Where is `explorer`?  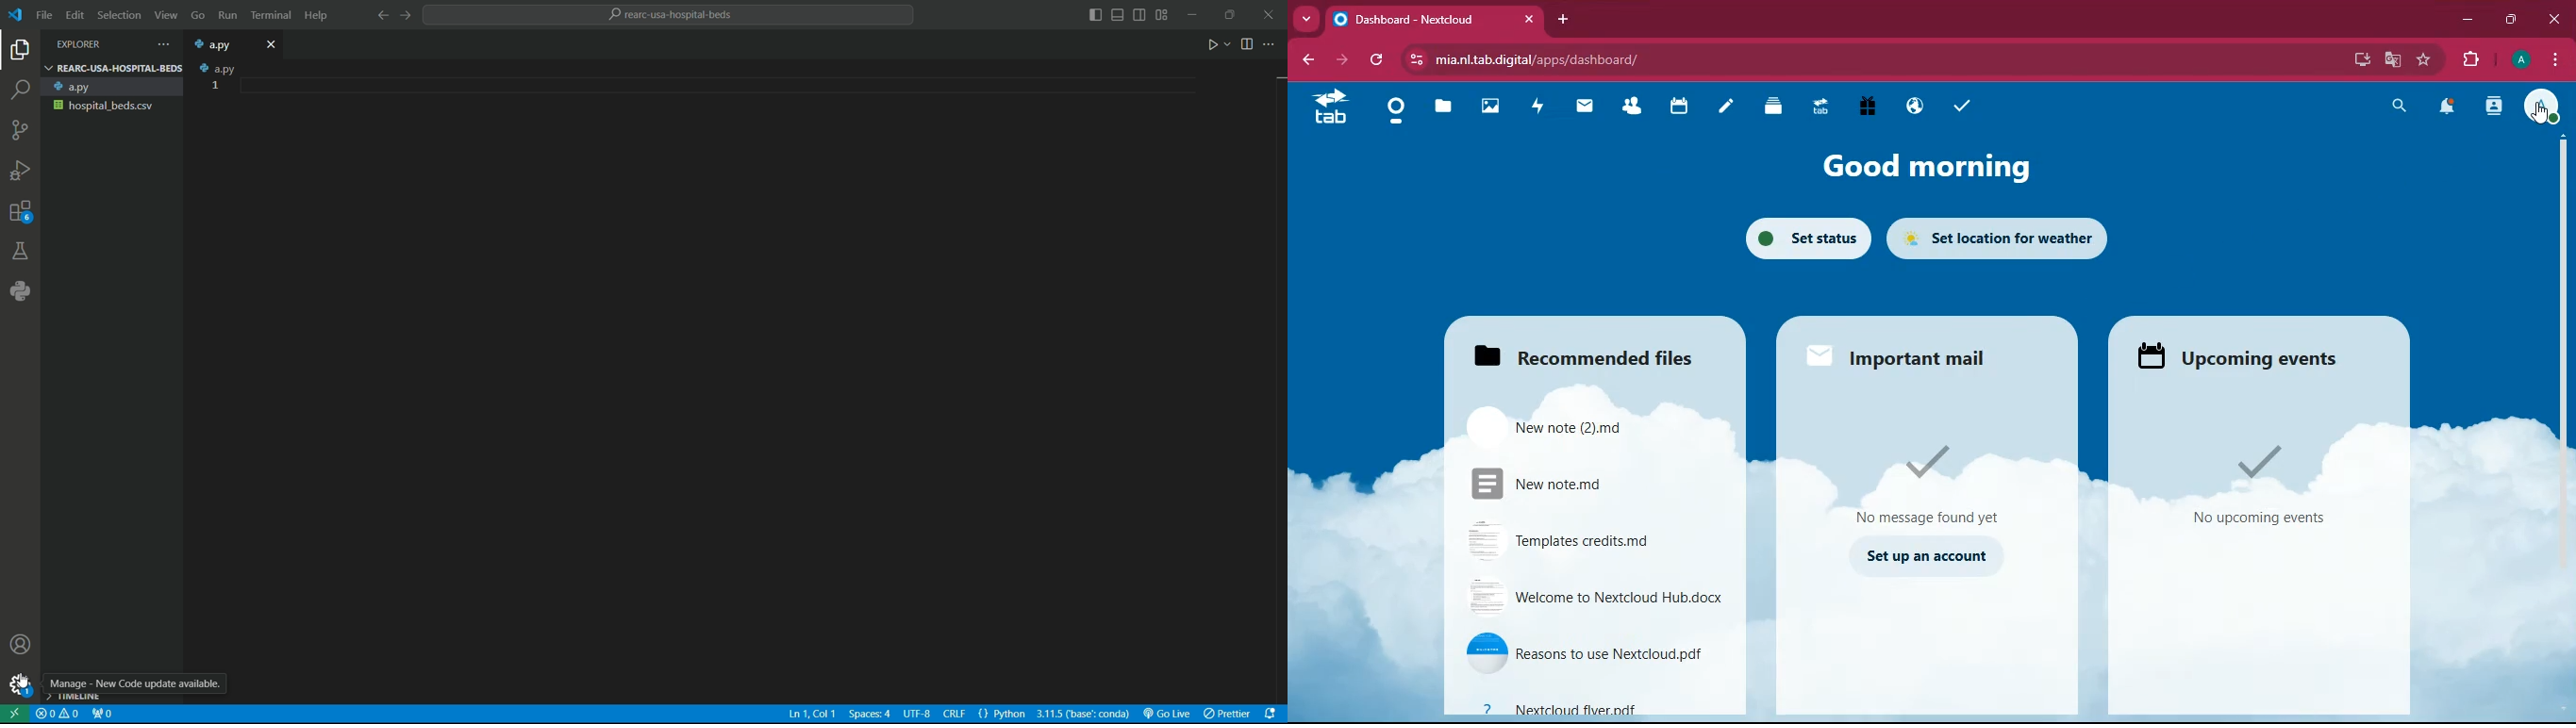 explorer is located at coordinates (21, 52).